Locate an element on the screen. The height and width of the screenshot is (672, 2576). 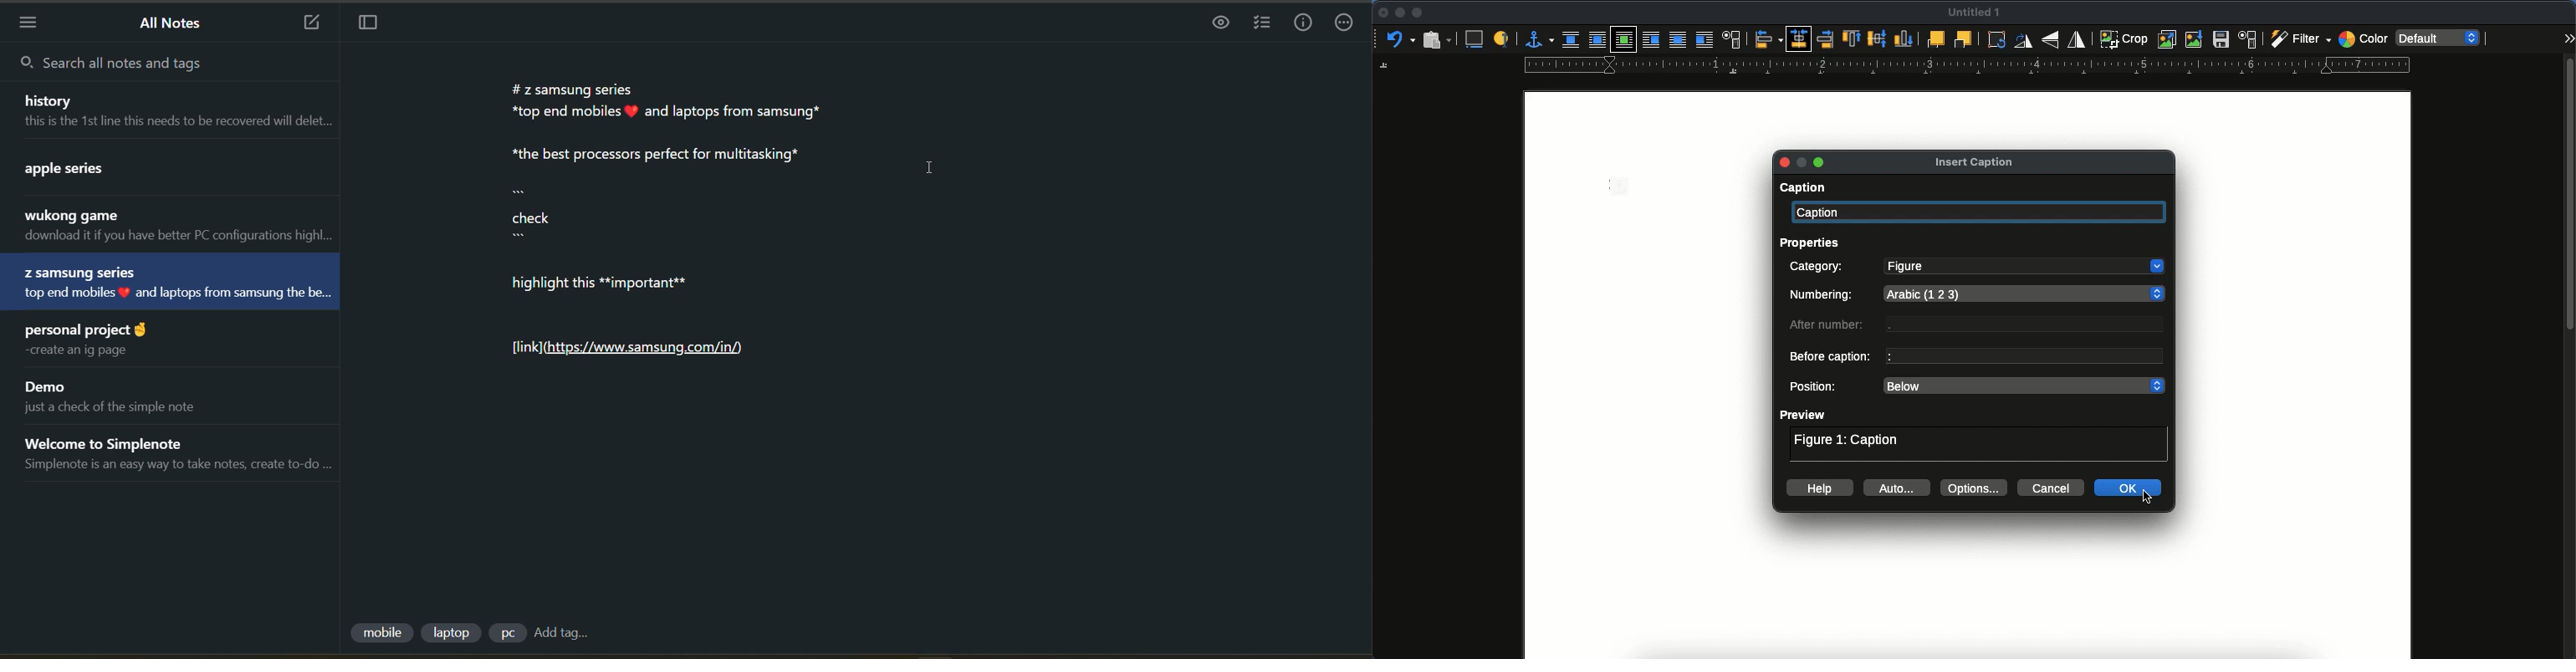
note title and preview is located at coordinates (179, 227).